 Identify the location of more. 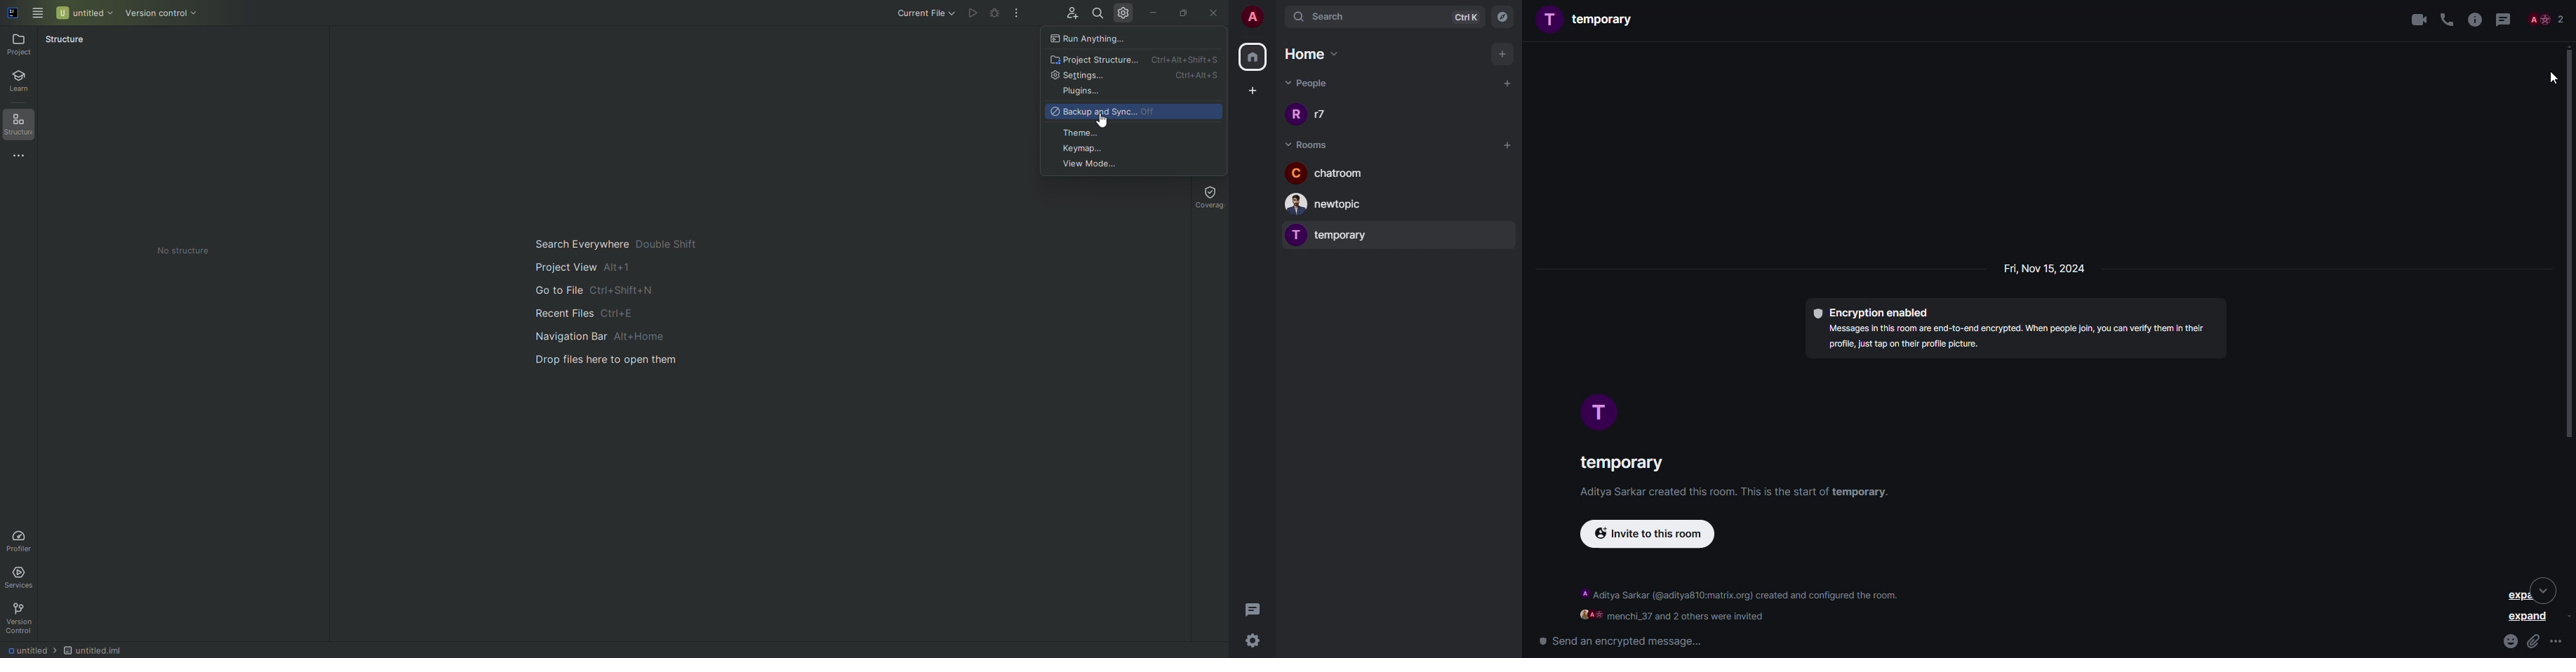
(2559, 642).